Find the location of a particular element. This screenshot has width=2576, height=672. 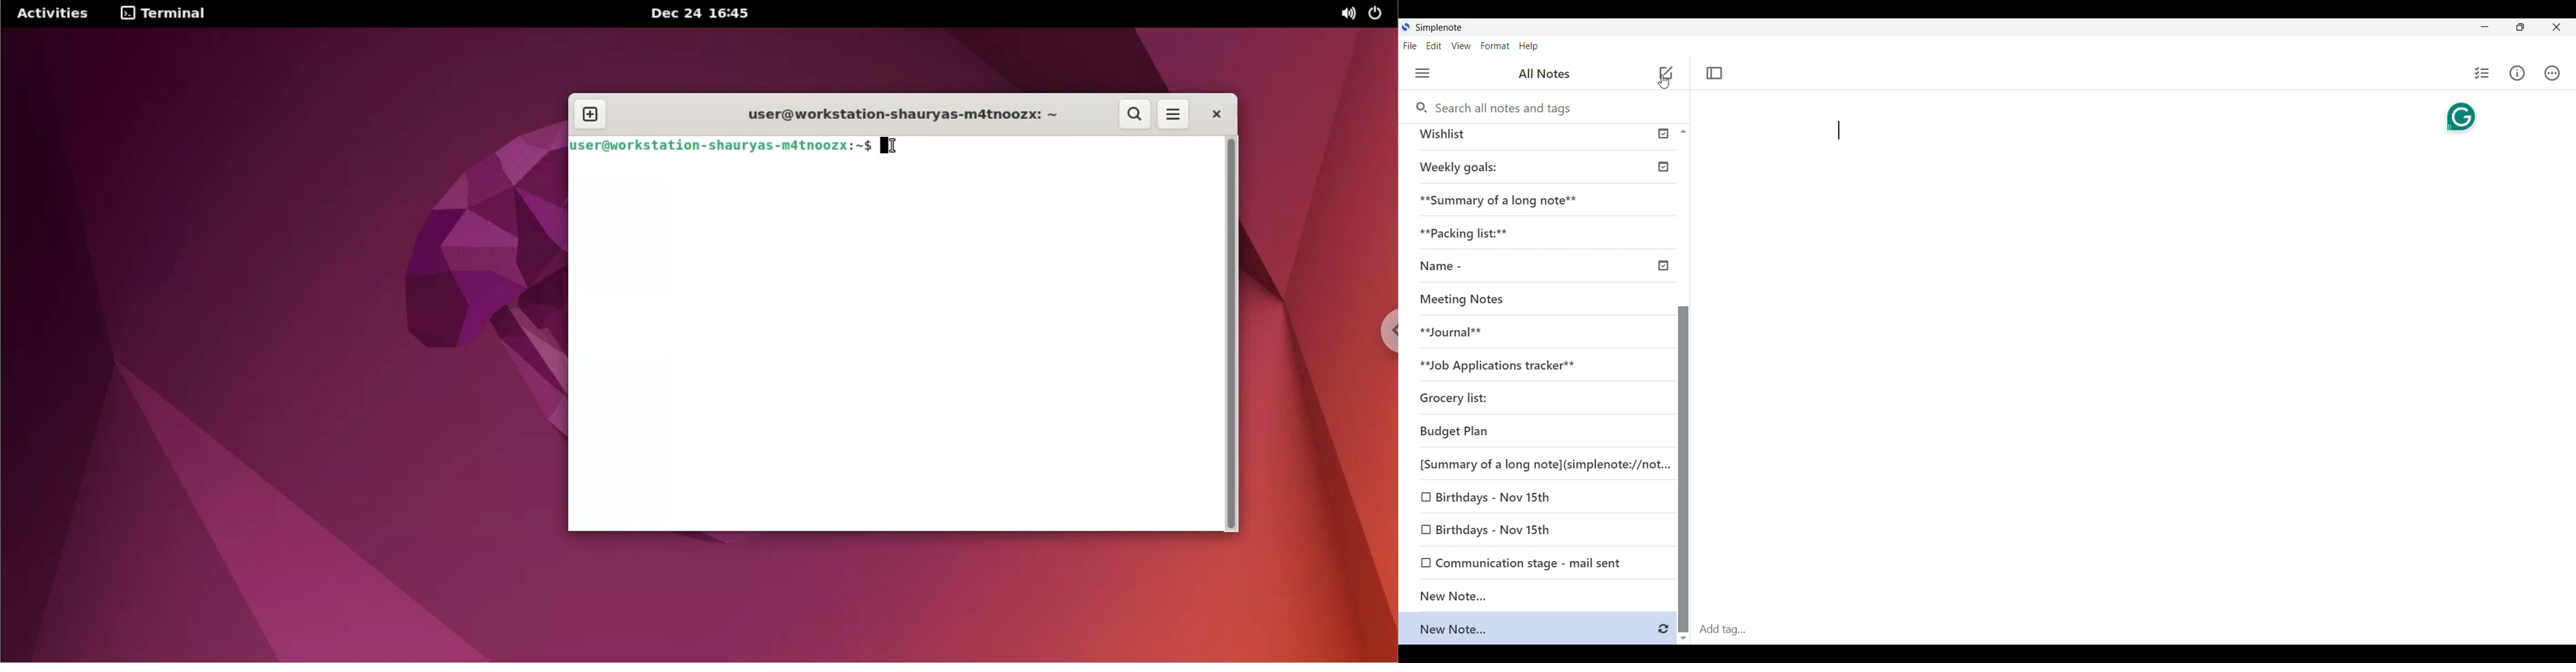

Cursor position unchanged is located at coordinates (1665, 77).